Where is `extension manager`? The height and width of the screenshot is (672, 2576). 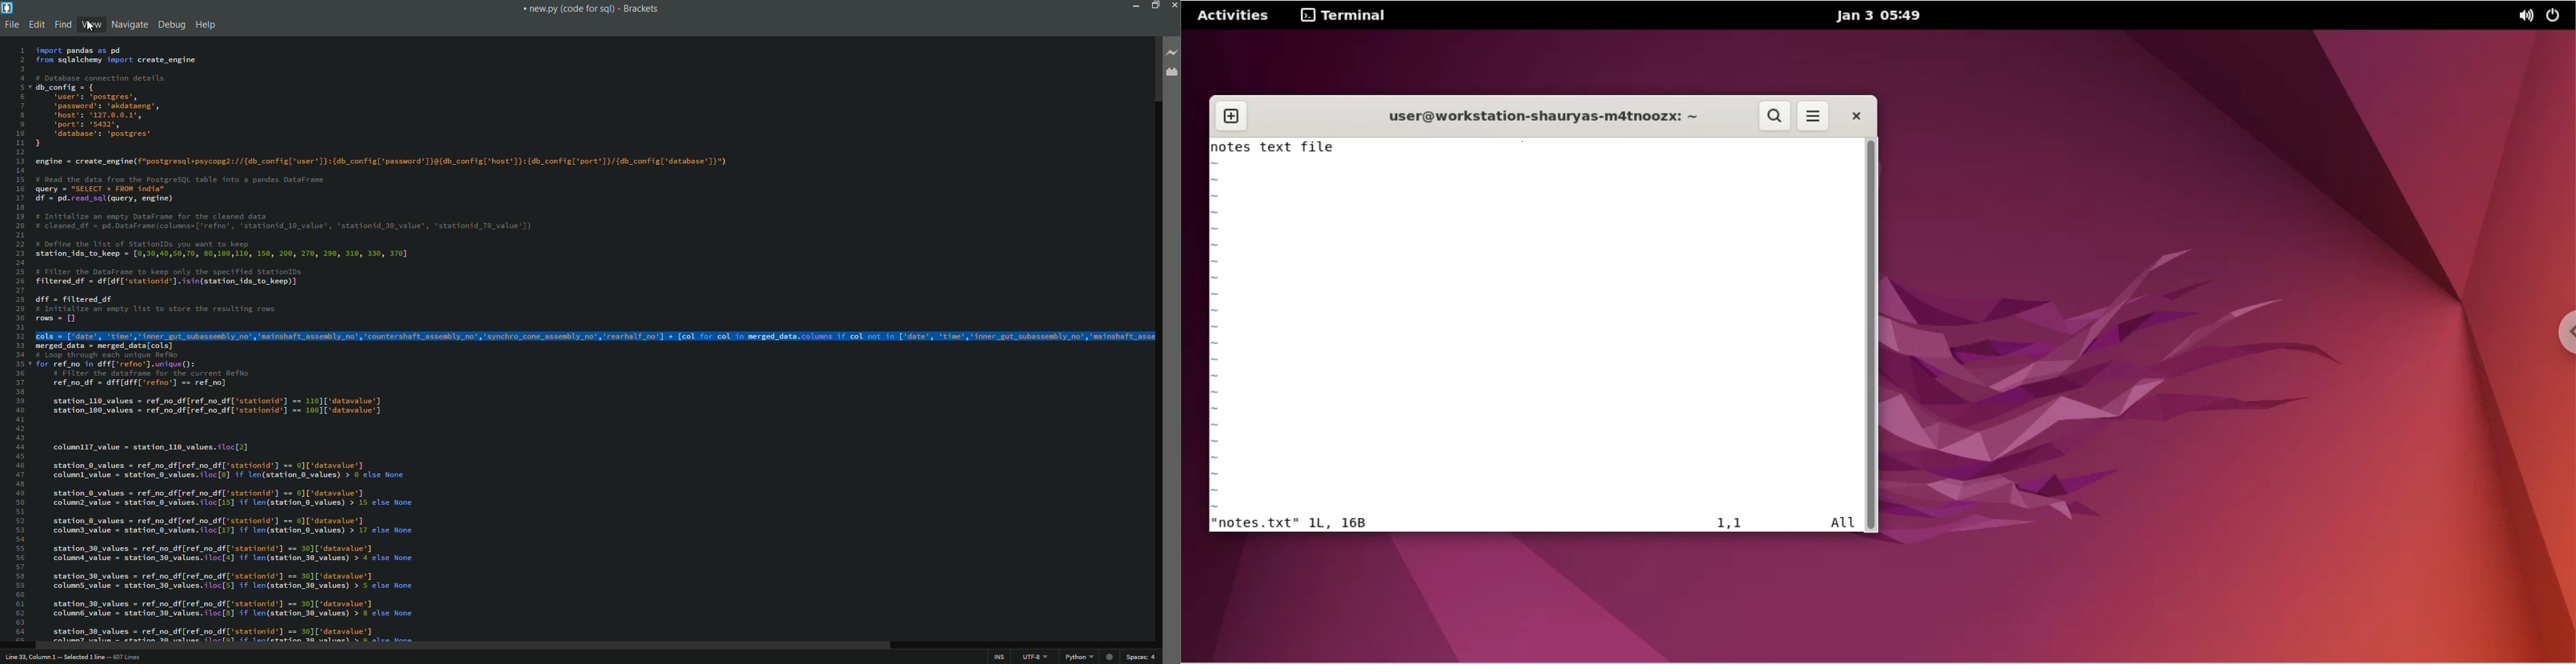
extension manager is located at coordinates (1171, 73).